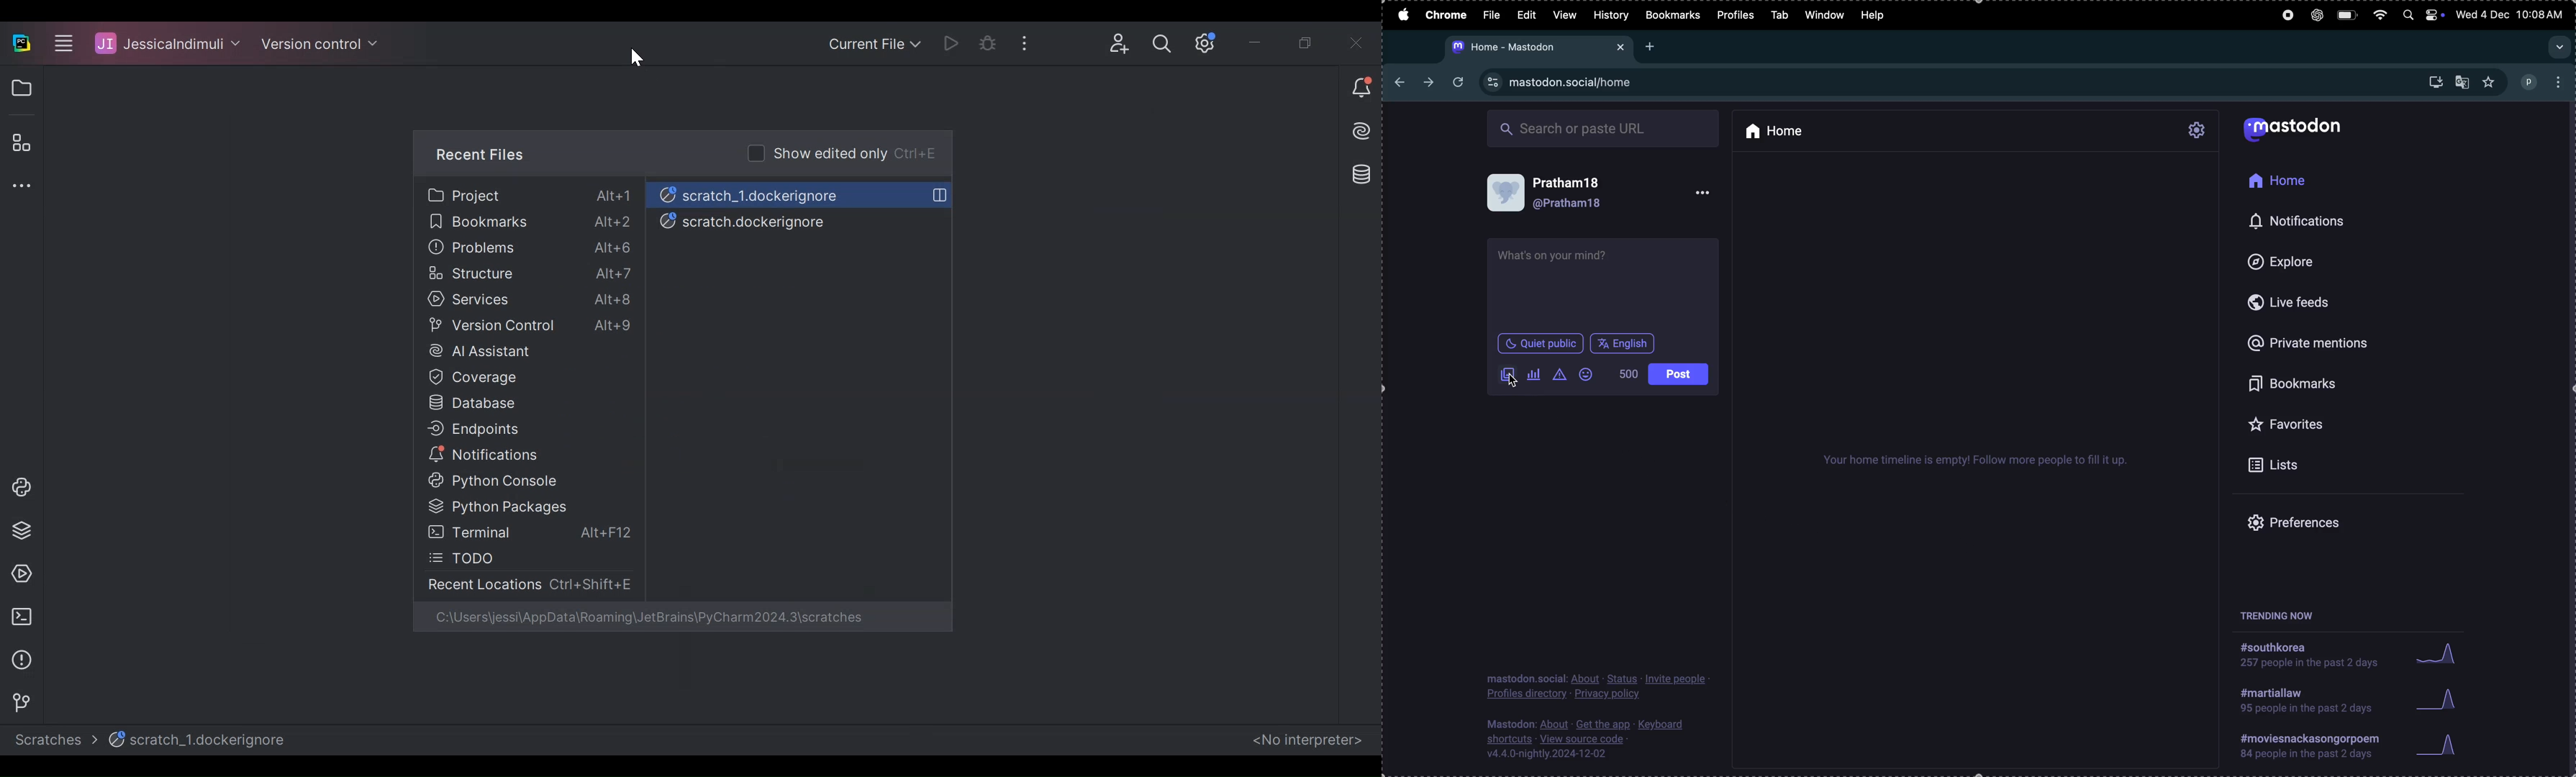 Image resolution: width=2576 pixels, height=784 pixels. Describe the element at coordinates (521, 378) in the screenshot. I see `Coverage` at that location.